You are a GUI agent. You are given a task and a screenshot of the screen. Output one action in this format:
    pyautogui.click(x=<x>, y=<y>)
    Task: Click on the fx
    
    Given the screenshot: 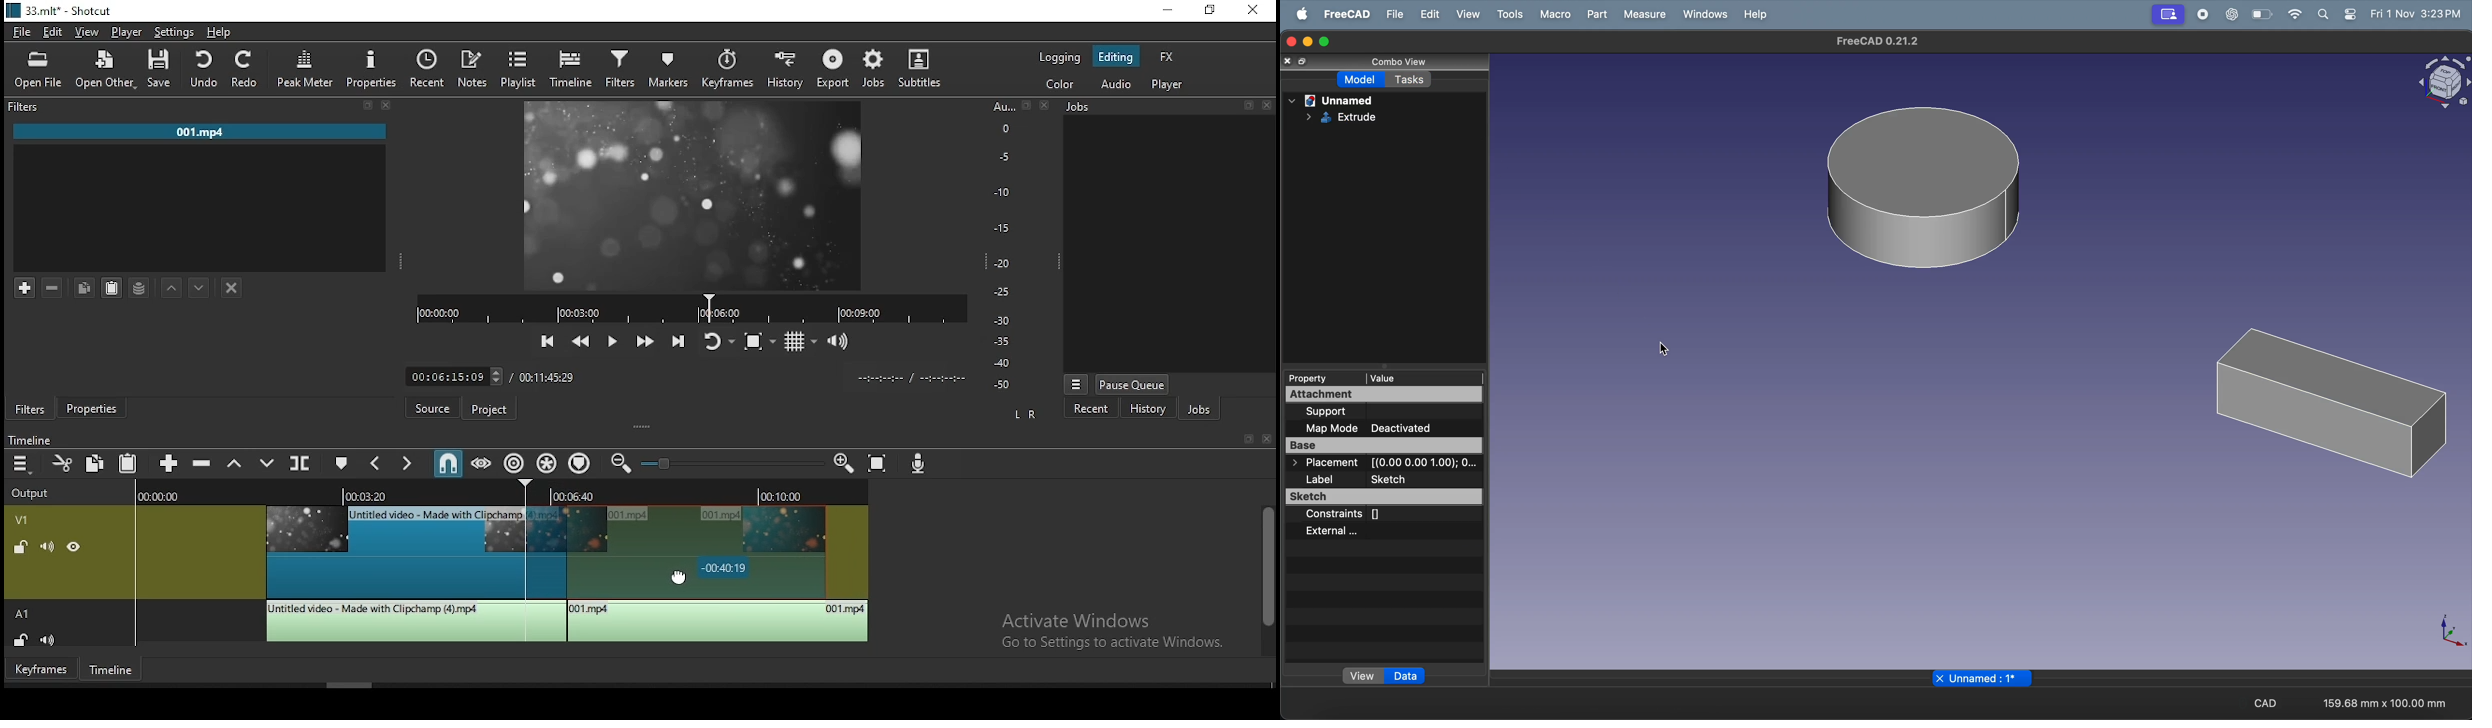 What is the action you would take?
    pyautogui.click(x=1167, y=58)
    